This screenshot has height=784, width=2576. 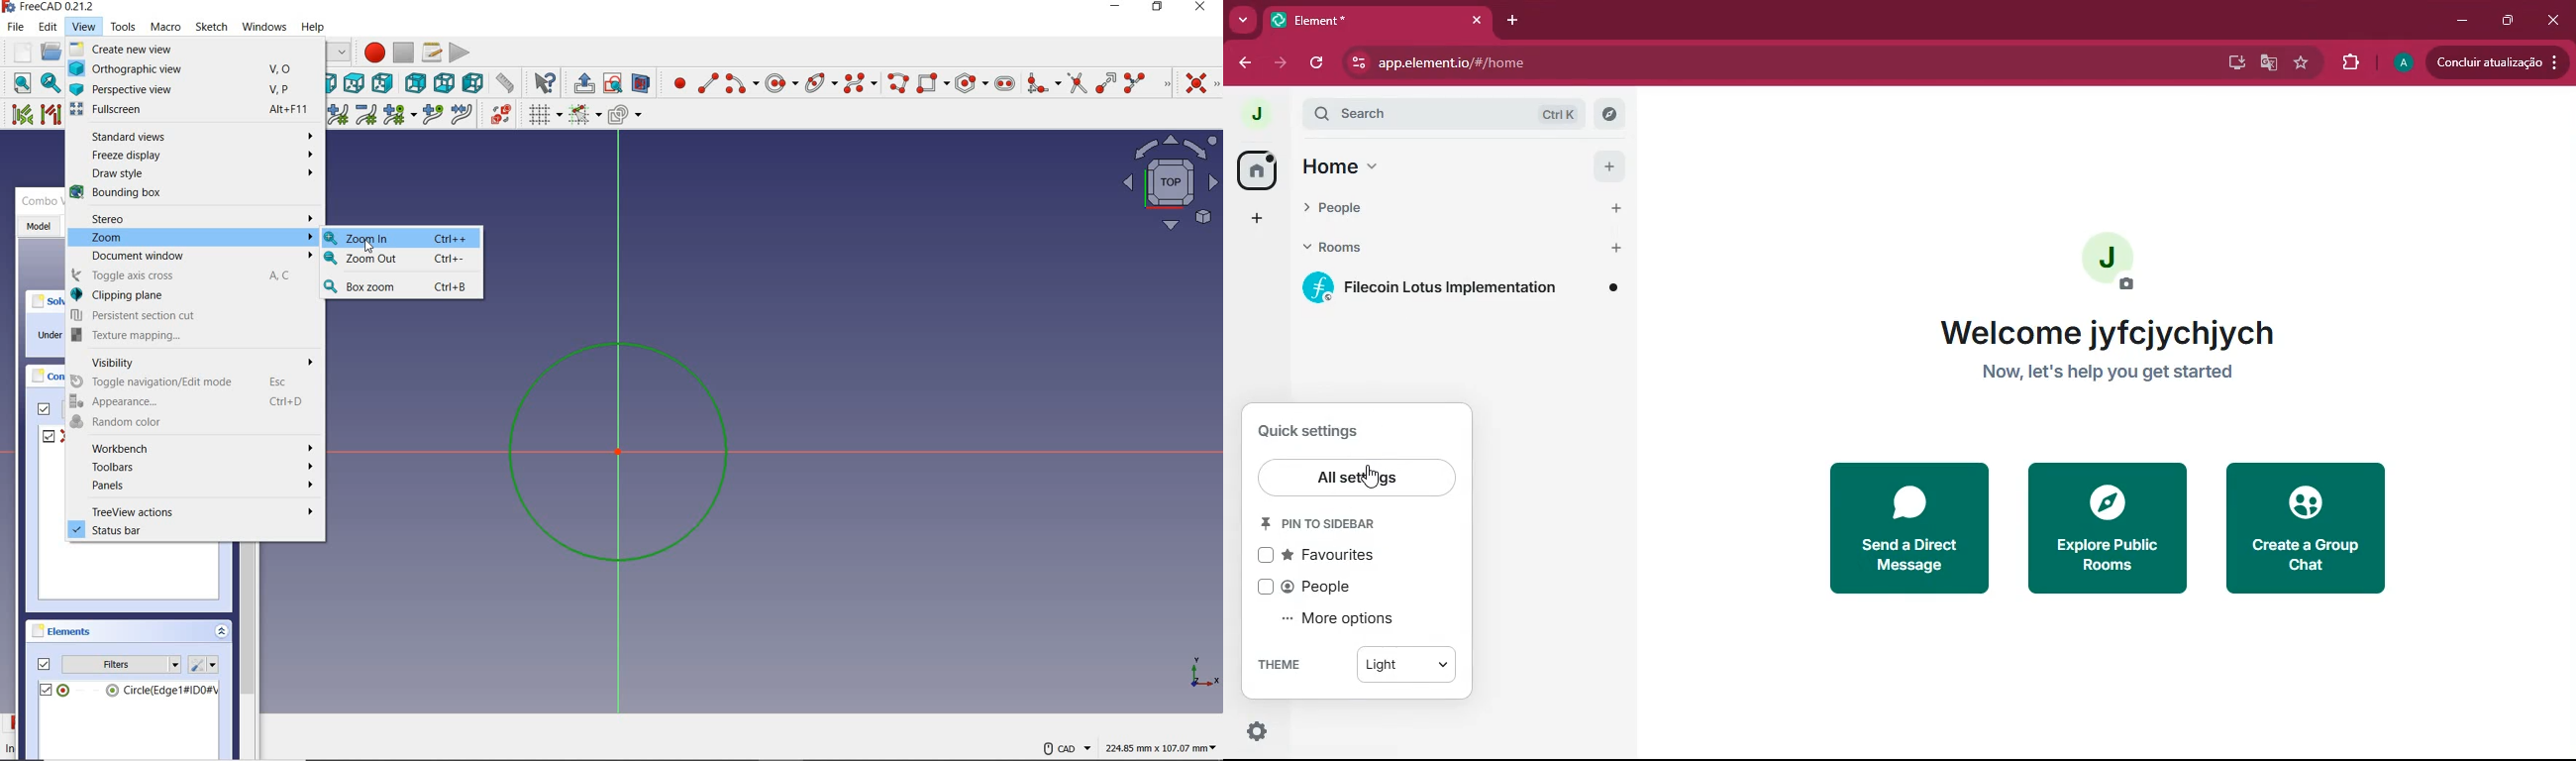 I want to click on settings, so click(x=205, y=666).